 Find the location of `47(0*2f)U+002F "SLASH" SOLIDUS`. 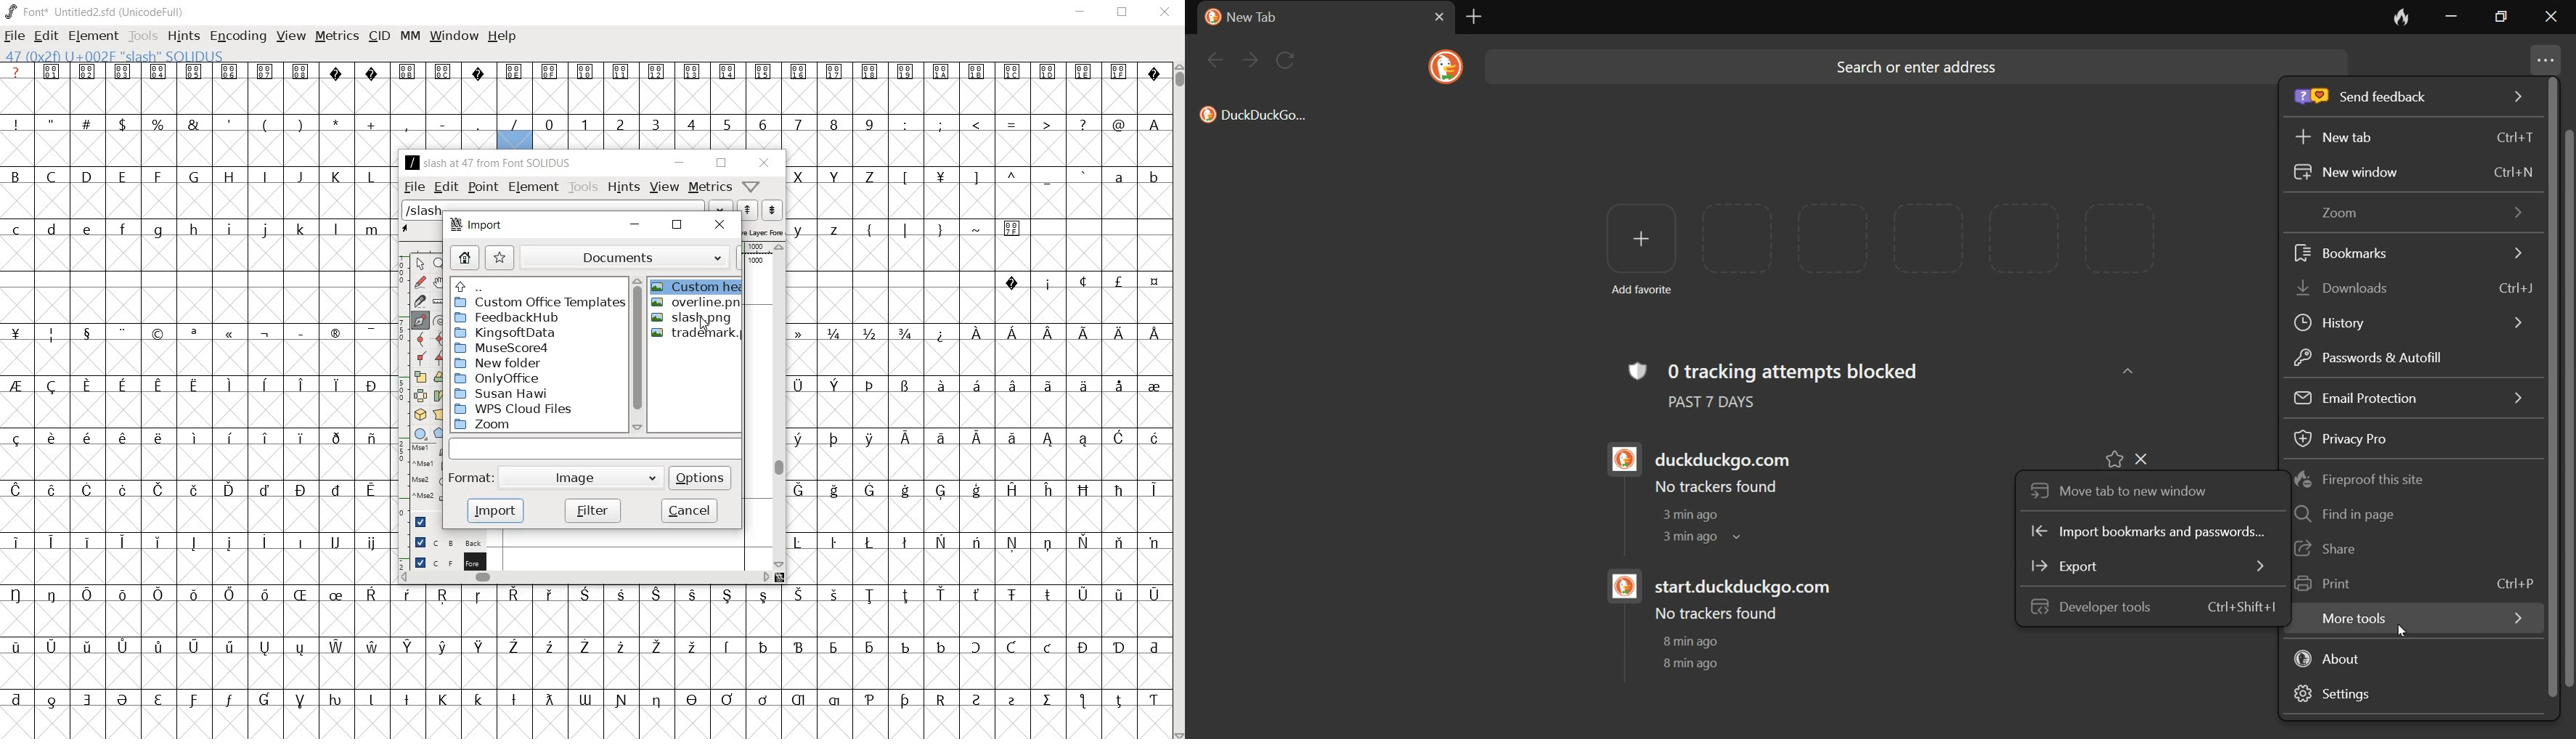

47(0*2f)U+002F "SLASH" SOLIDUS is located at coordinates (515, 140).